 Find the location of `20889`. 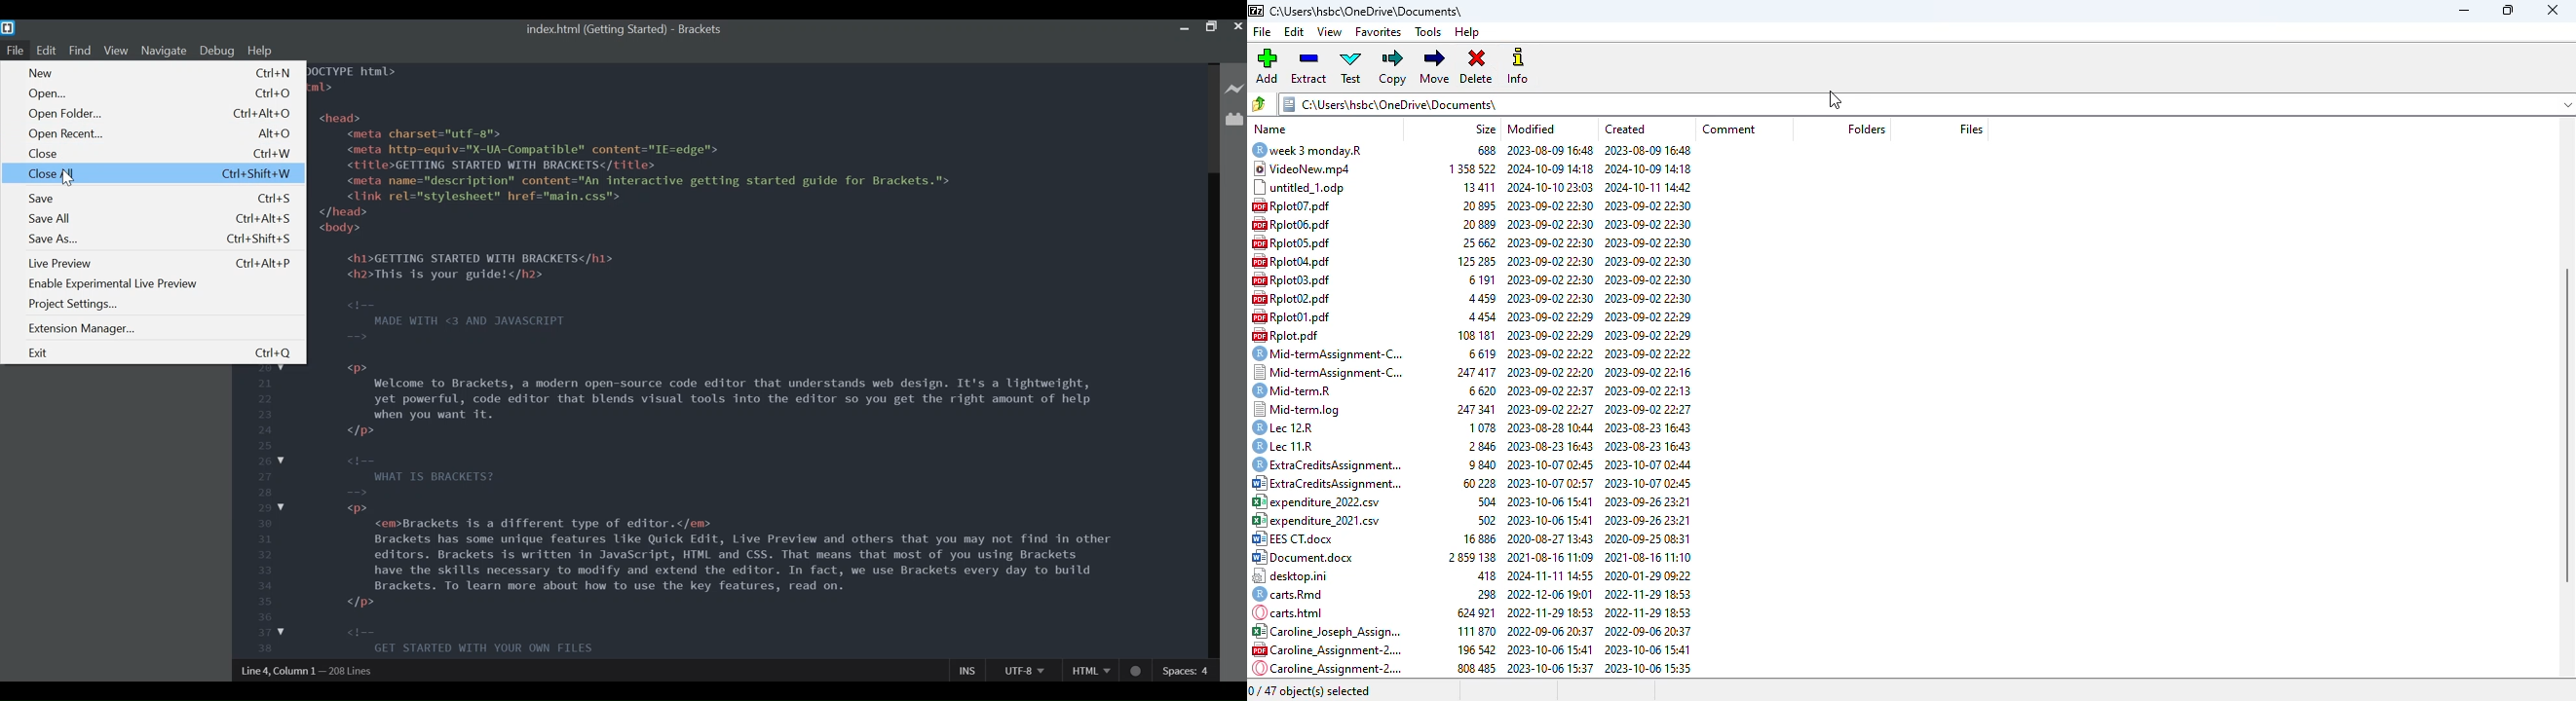

20889 is located at coordinates (1471, 226).